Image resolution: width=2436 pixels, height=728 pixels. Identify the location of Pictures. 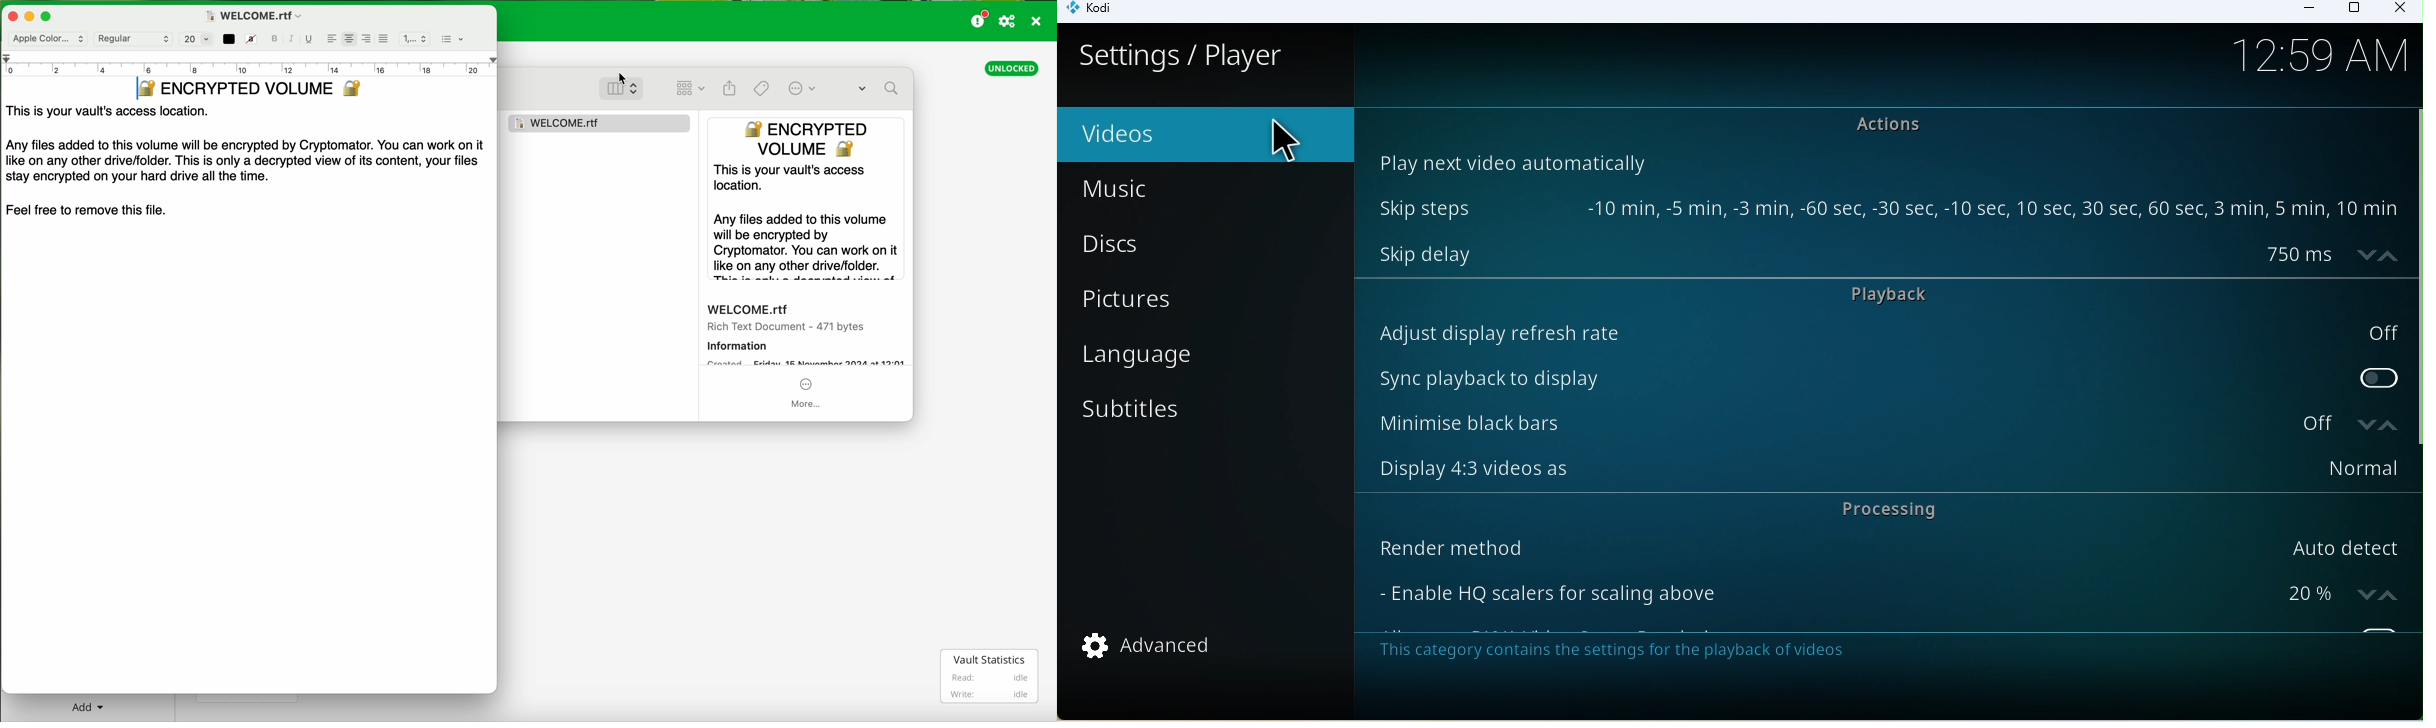
(1209, 300).